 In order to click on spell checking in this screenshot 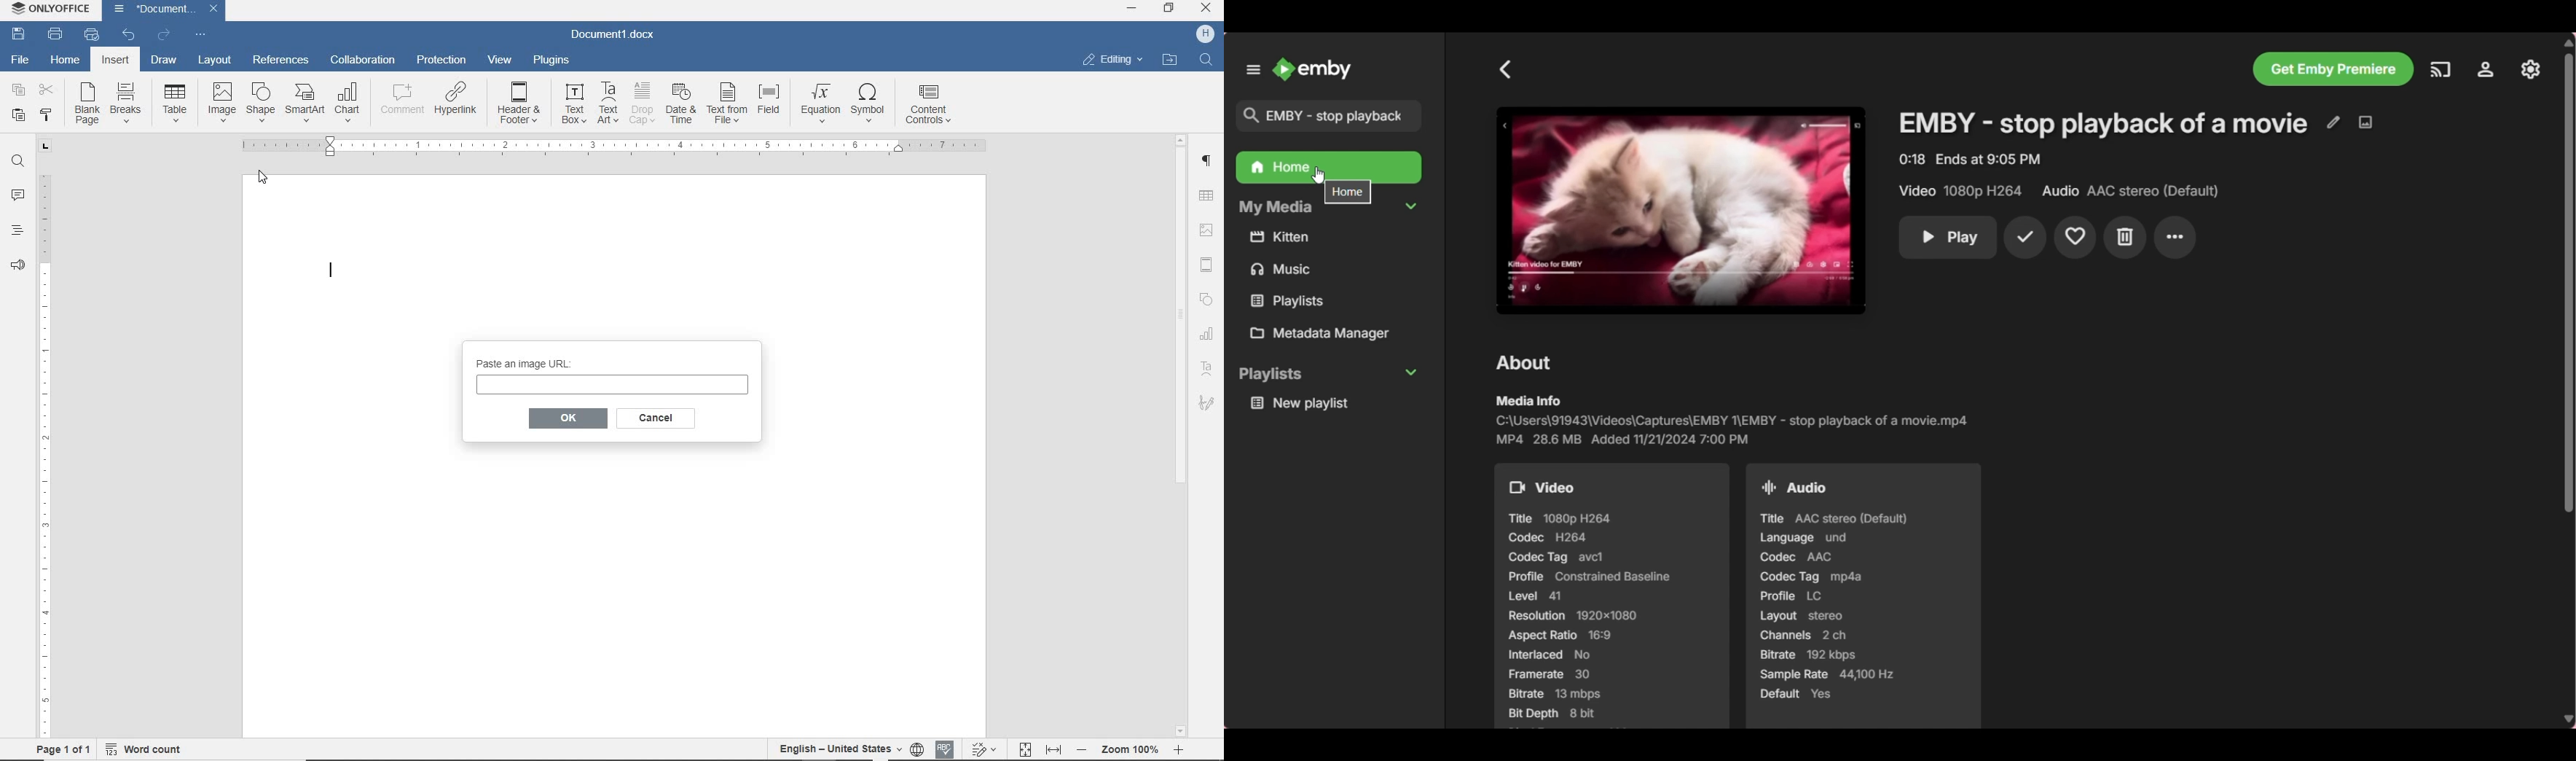, I will do `click(943, 749)`.